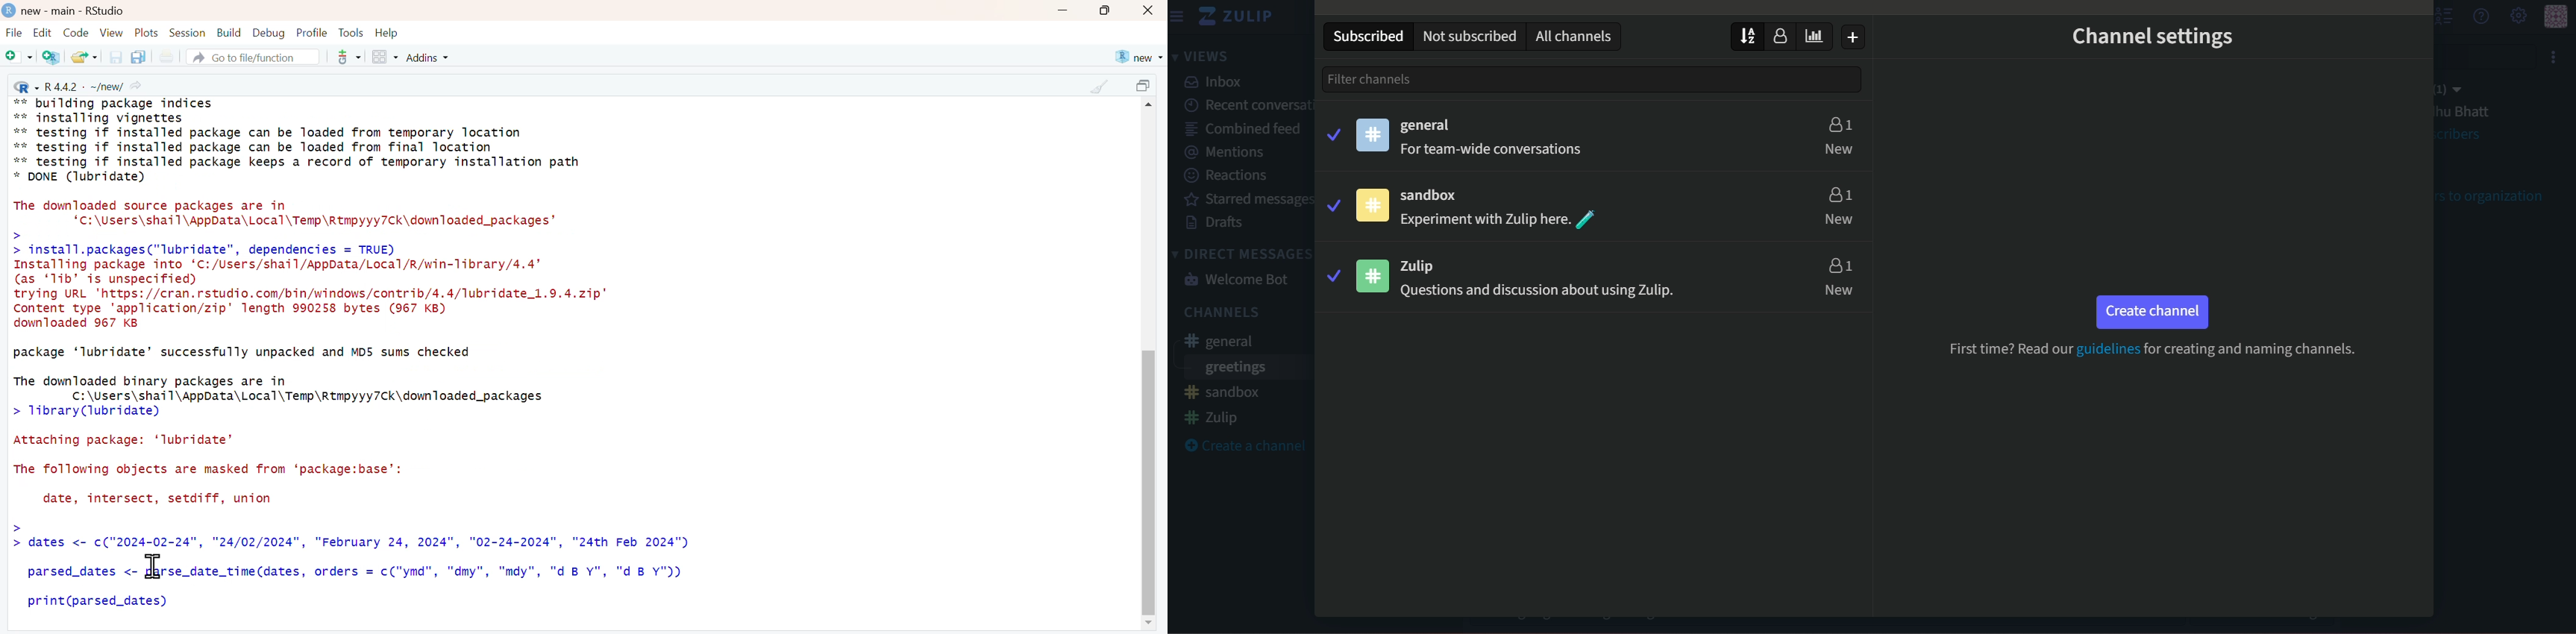 The width and height of the screenshot is (2576, 644). Describe the element at coordinates (114, 57) in the screenshot. I see `save the current document` at that location.